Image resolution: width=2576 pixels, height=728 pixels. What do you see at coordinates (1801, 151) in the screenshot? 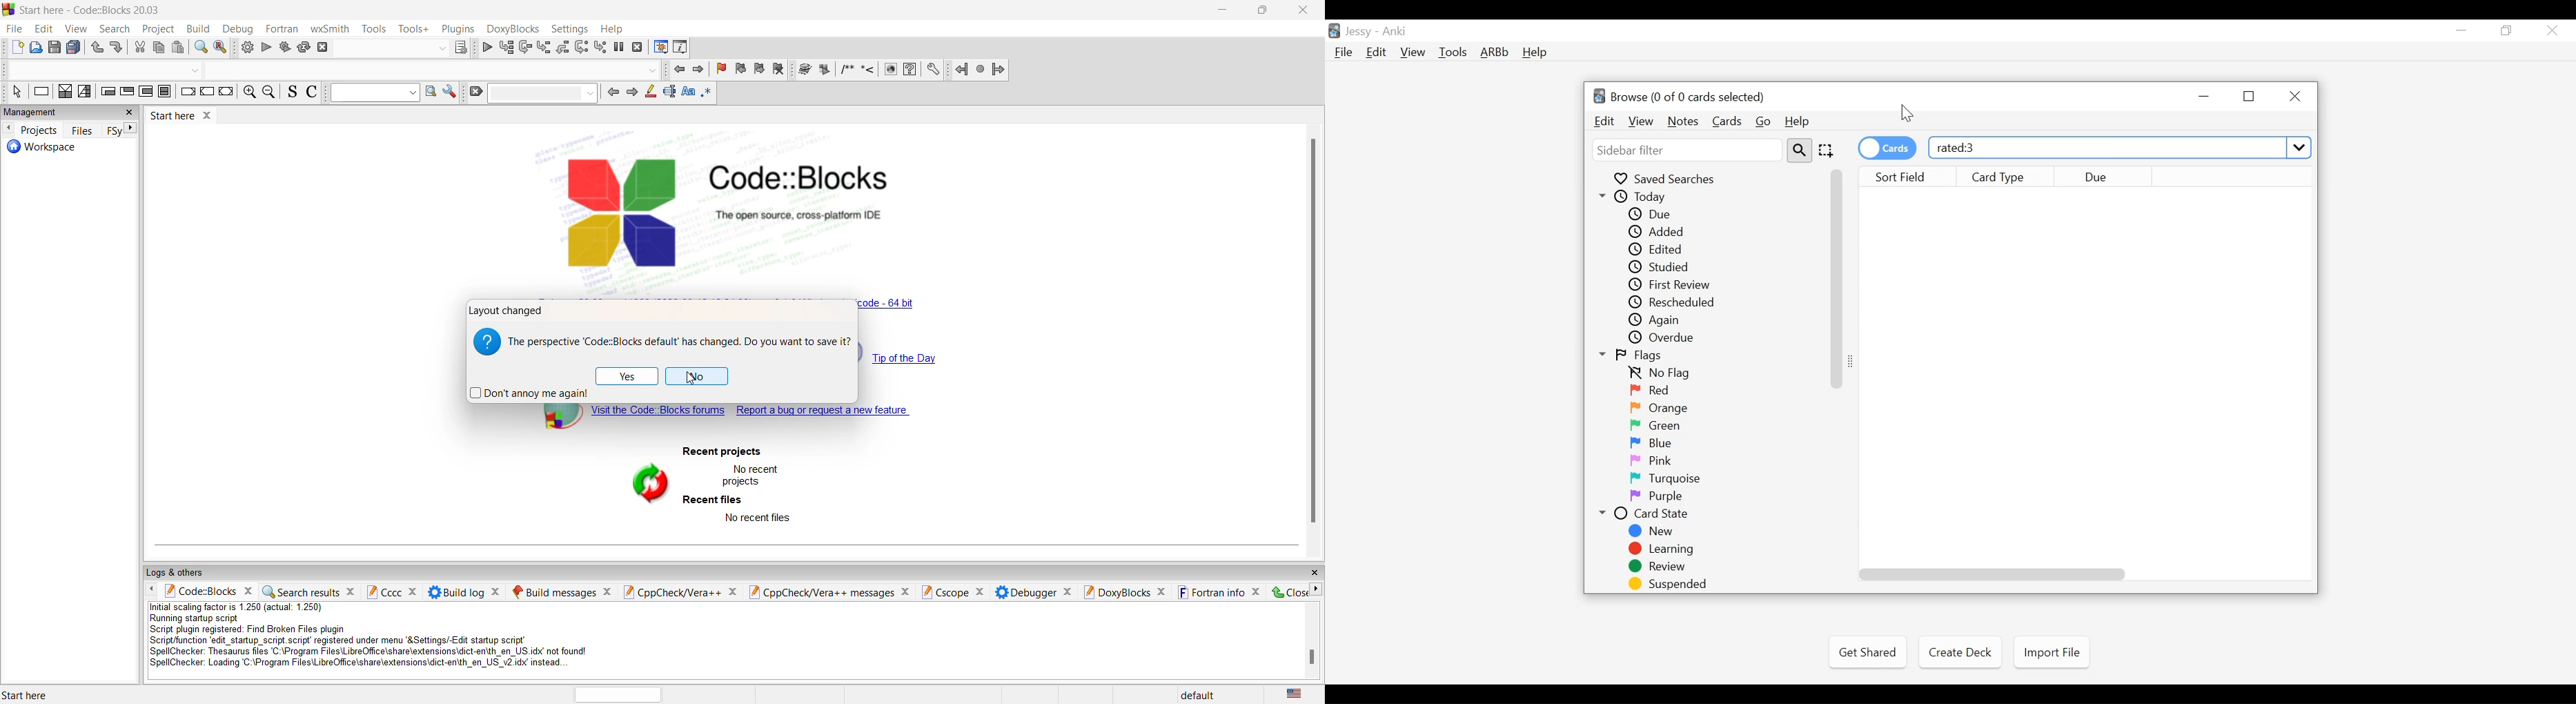
I see `Search Tool` at bounding box center [1801, 151].